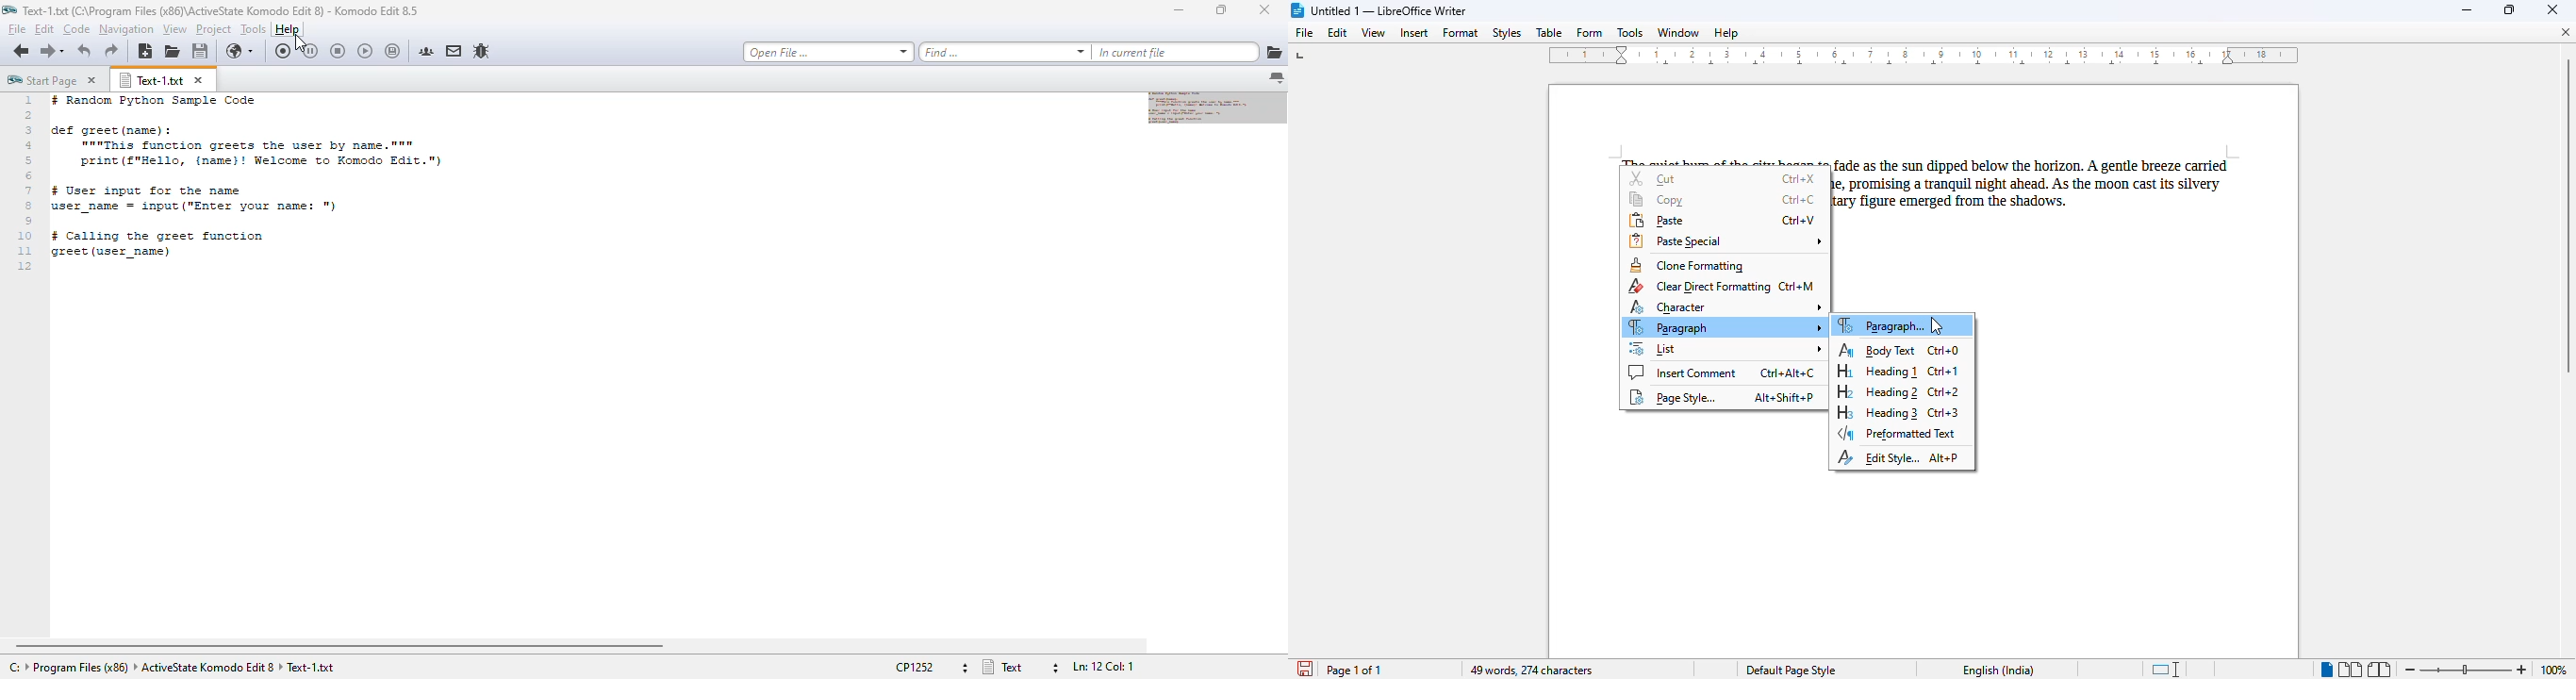 The height and width of the screenshot is (700, 2576). I want to click on minimize, so click(2468, 11).